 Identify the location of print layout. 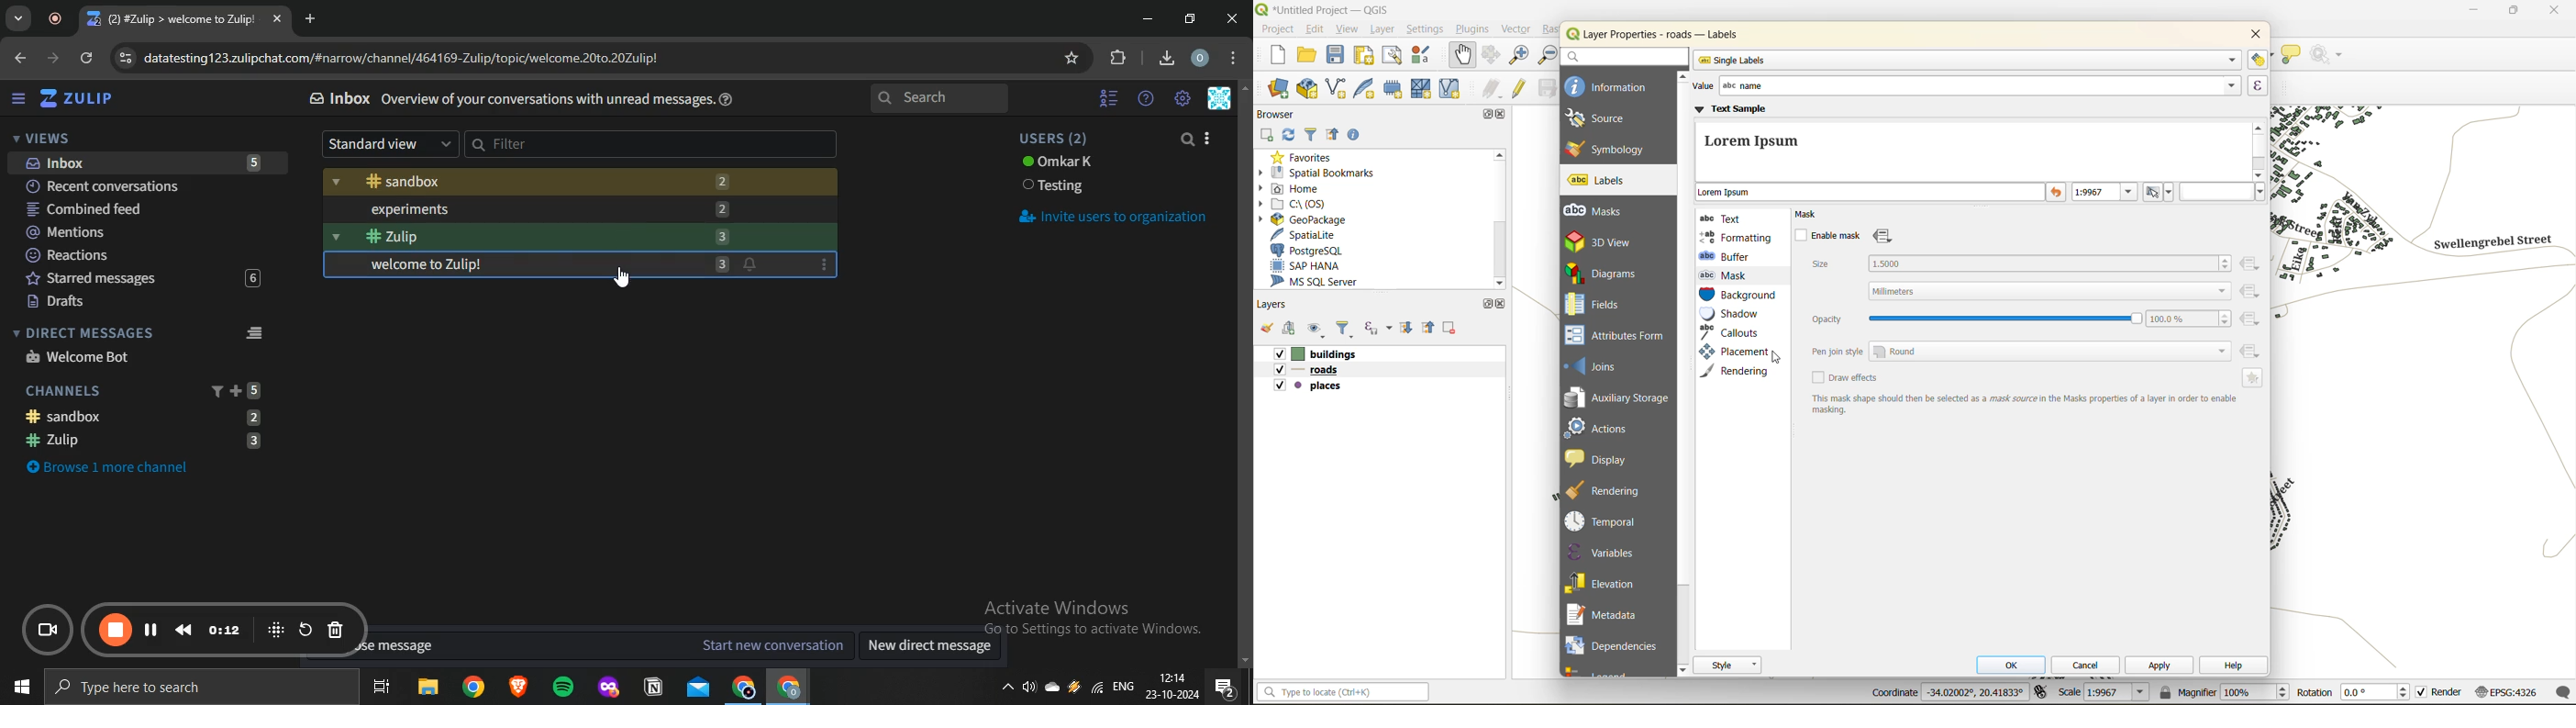
(1365, 57).